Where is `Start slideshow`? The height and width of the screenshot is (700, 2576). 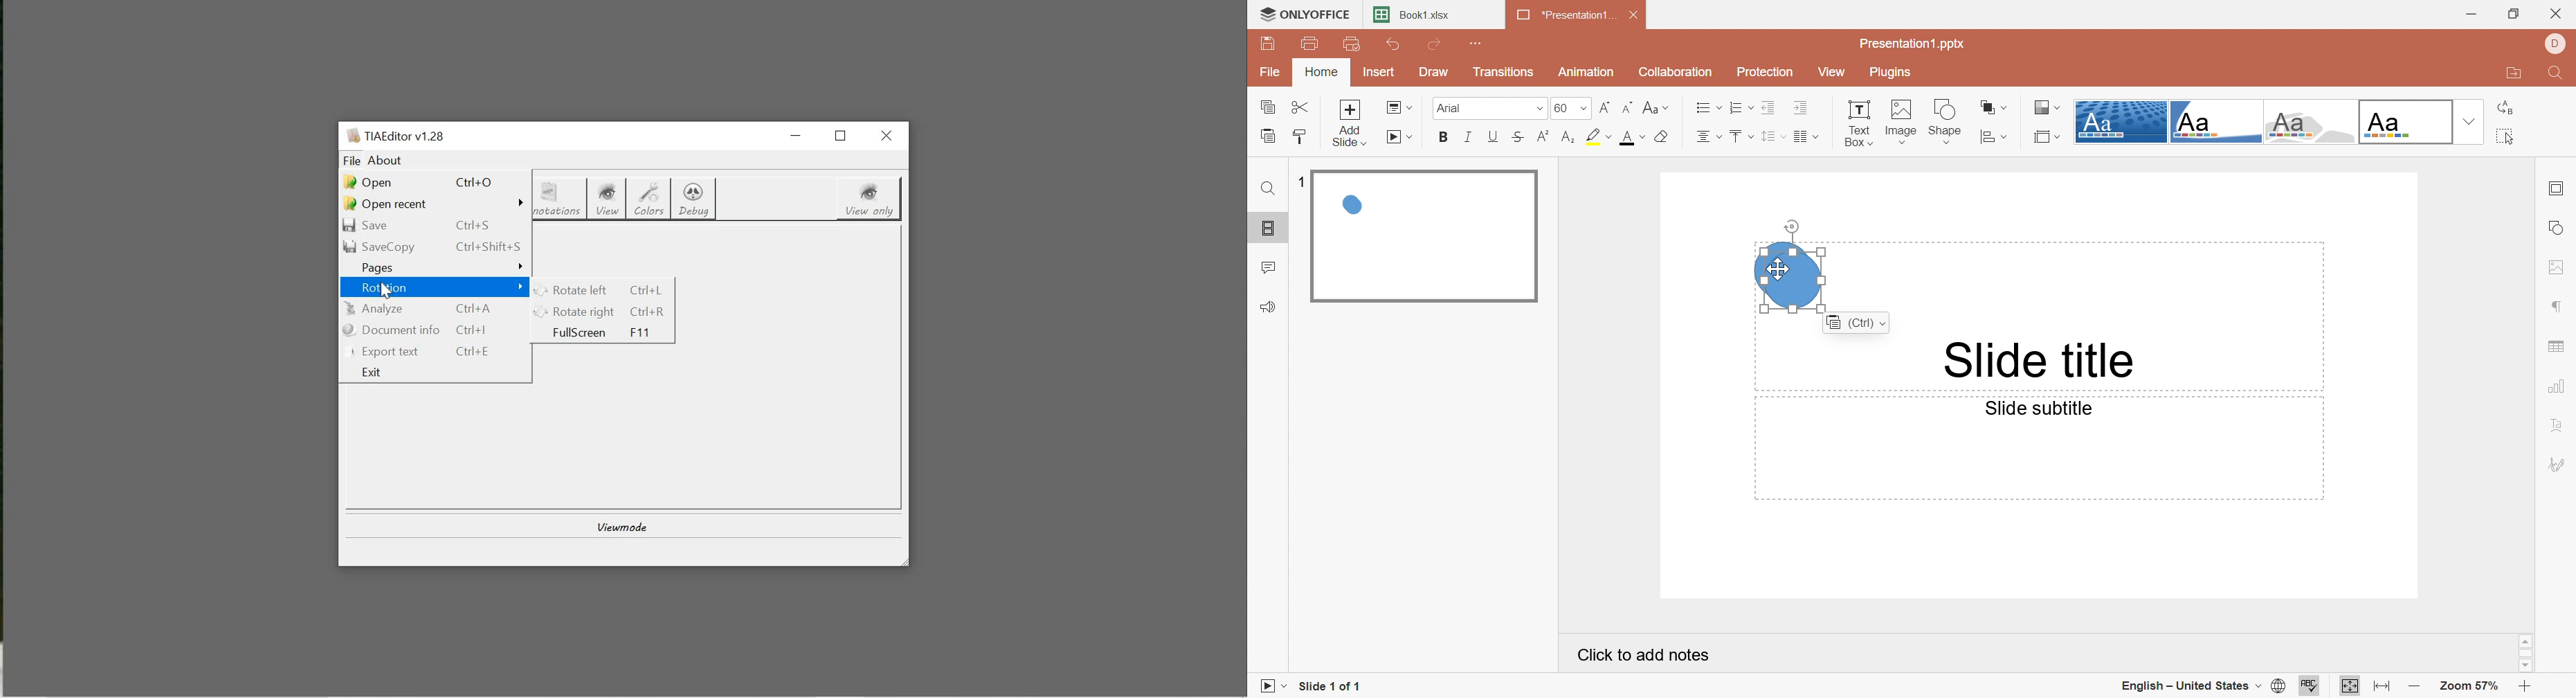 Start slideshow is located at coordinates (1270, 688).